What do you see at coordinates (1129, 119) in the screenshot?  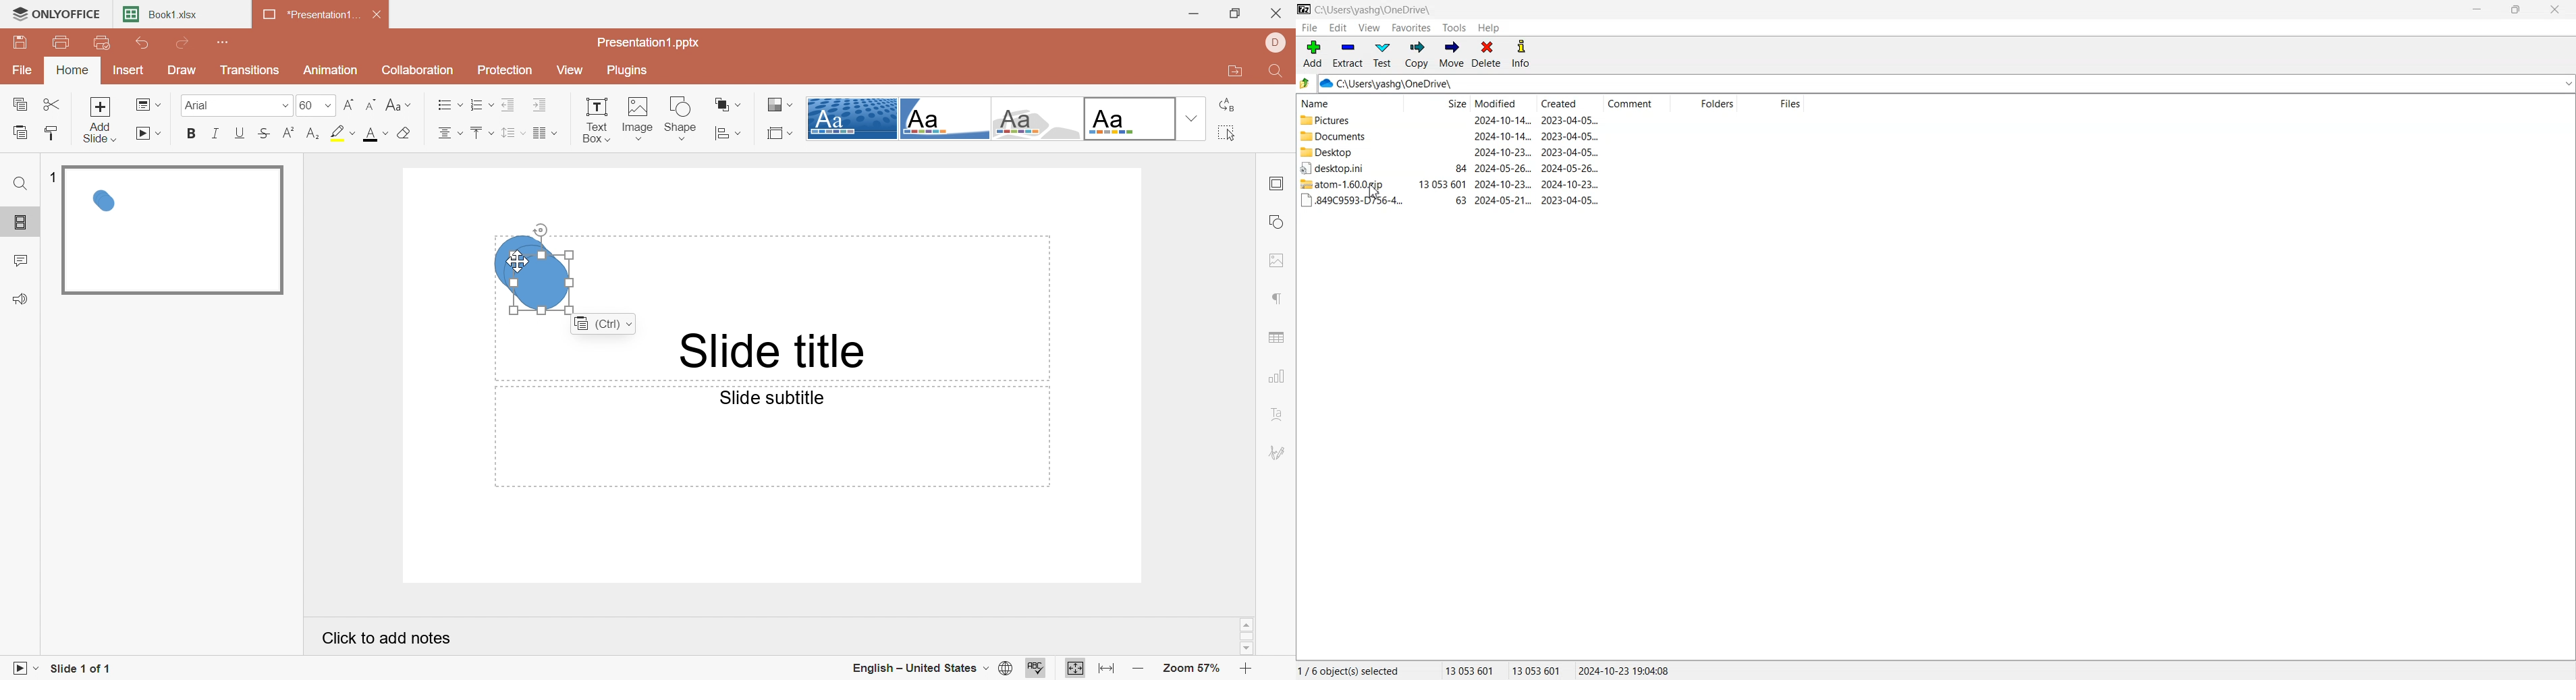 I see `Blank` at bounding box center [1129, 119].